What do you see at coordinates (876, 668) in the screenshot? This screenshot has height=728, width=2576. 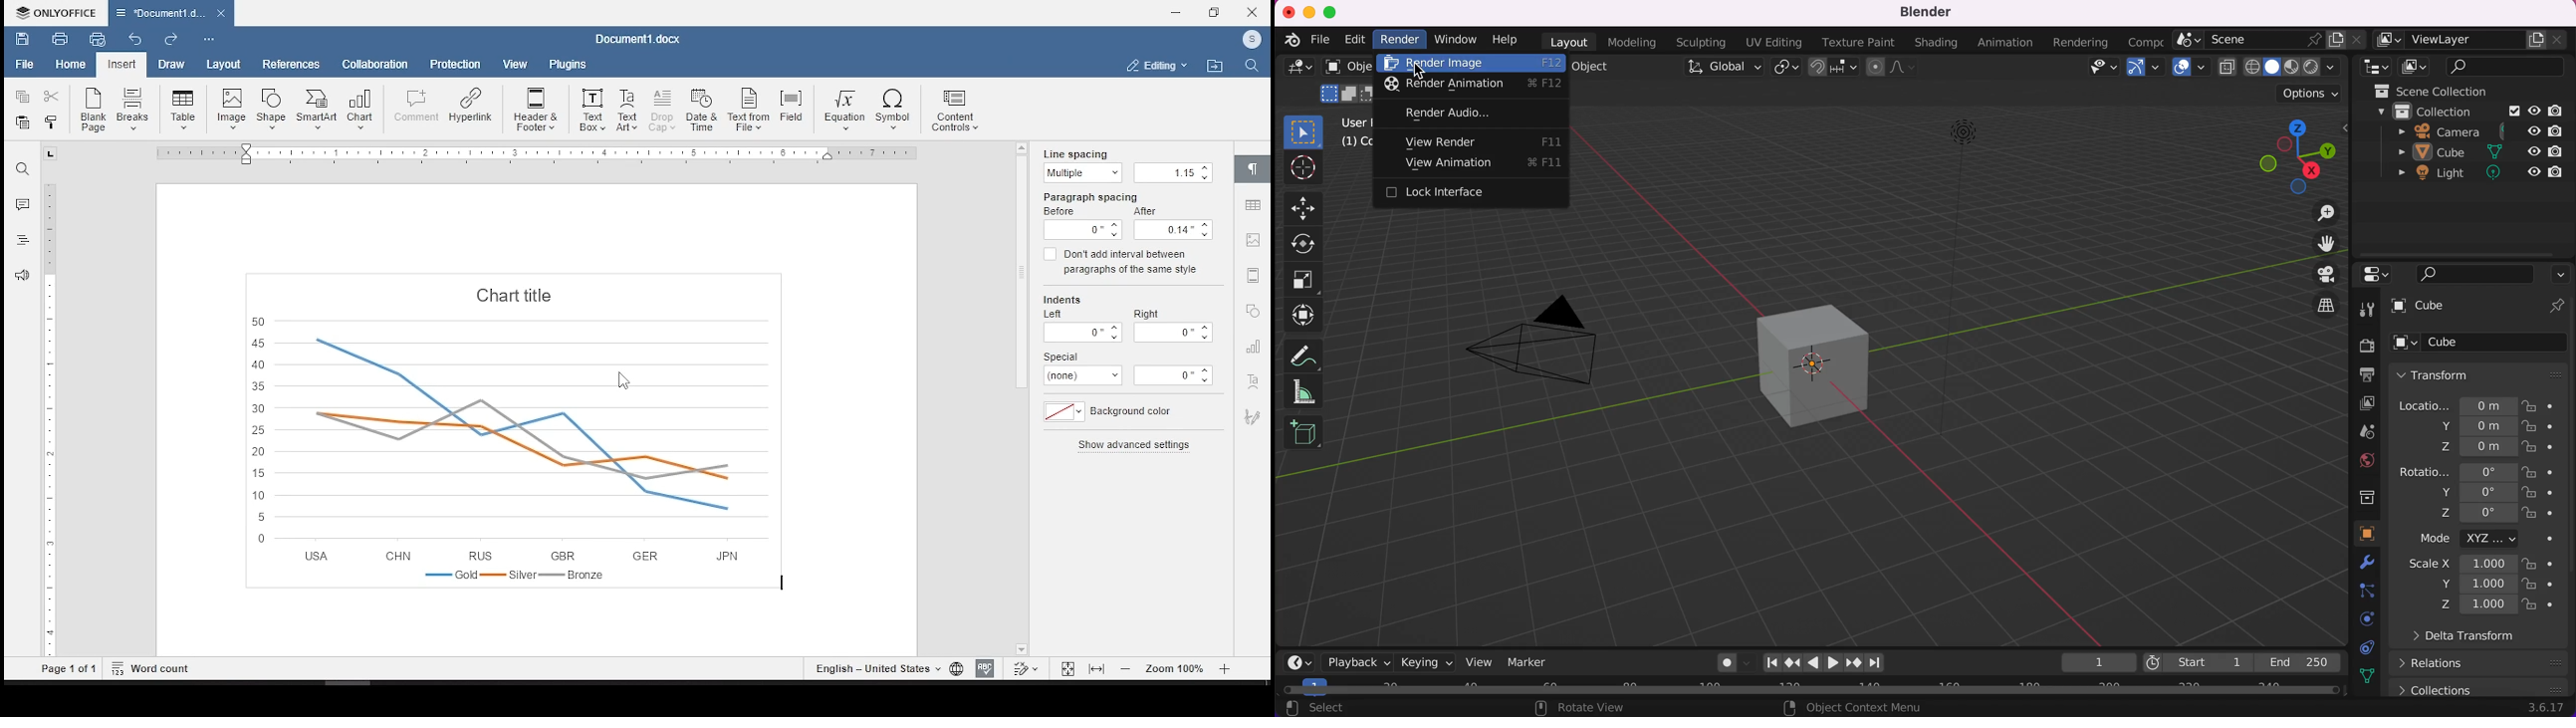 I see `set text language` at bounding box center [876, 668].